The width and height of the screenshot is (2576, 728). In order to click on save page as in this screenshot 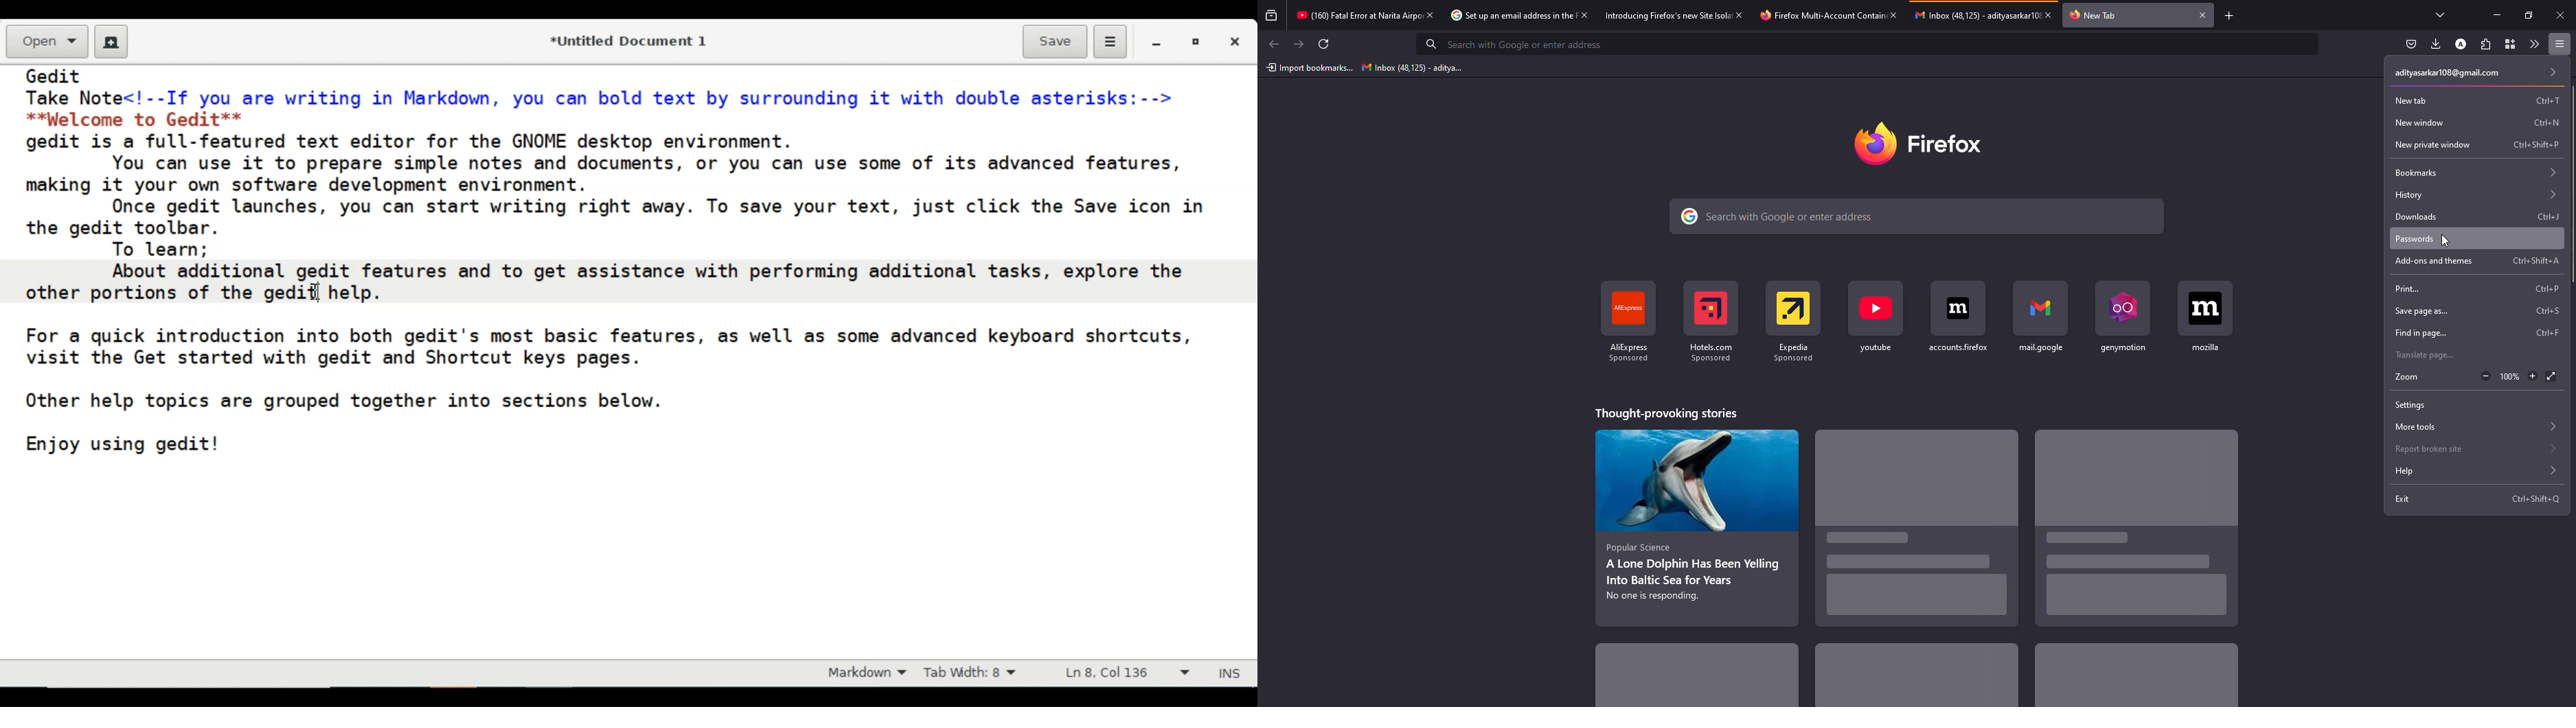, I will do `click(2424, 310)`.